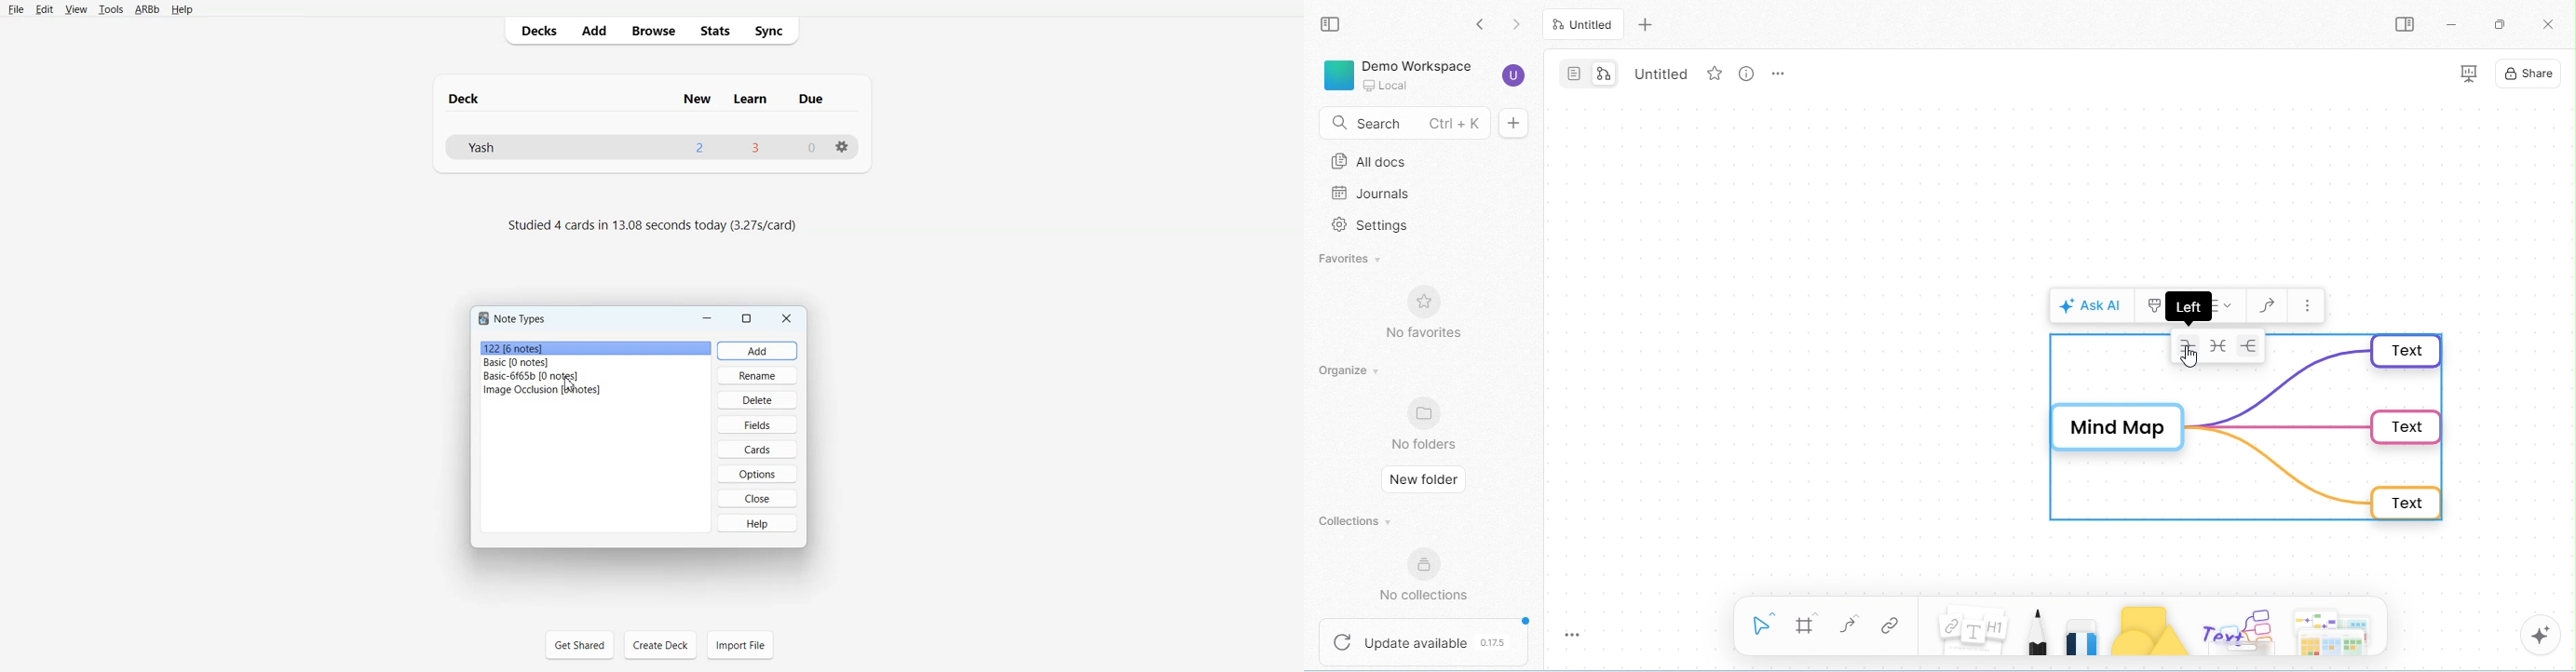 The width and height of the screenshot is (2576, 672). What do you see at coordinates (787, 318) in the screenshot?
I see `Close` at bounding box center [787, 318].